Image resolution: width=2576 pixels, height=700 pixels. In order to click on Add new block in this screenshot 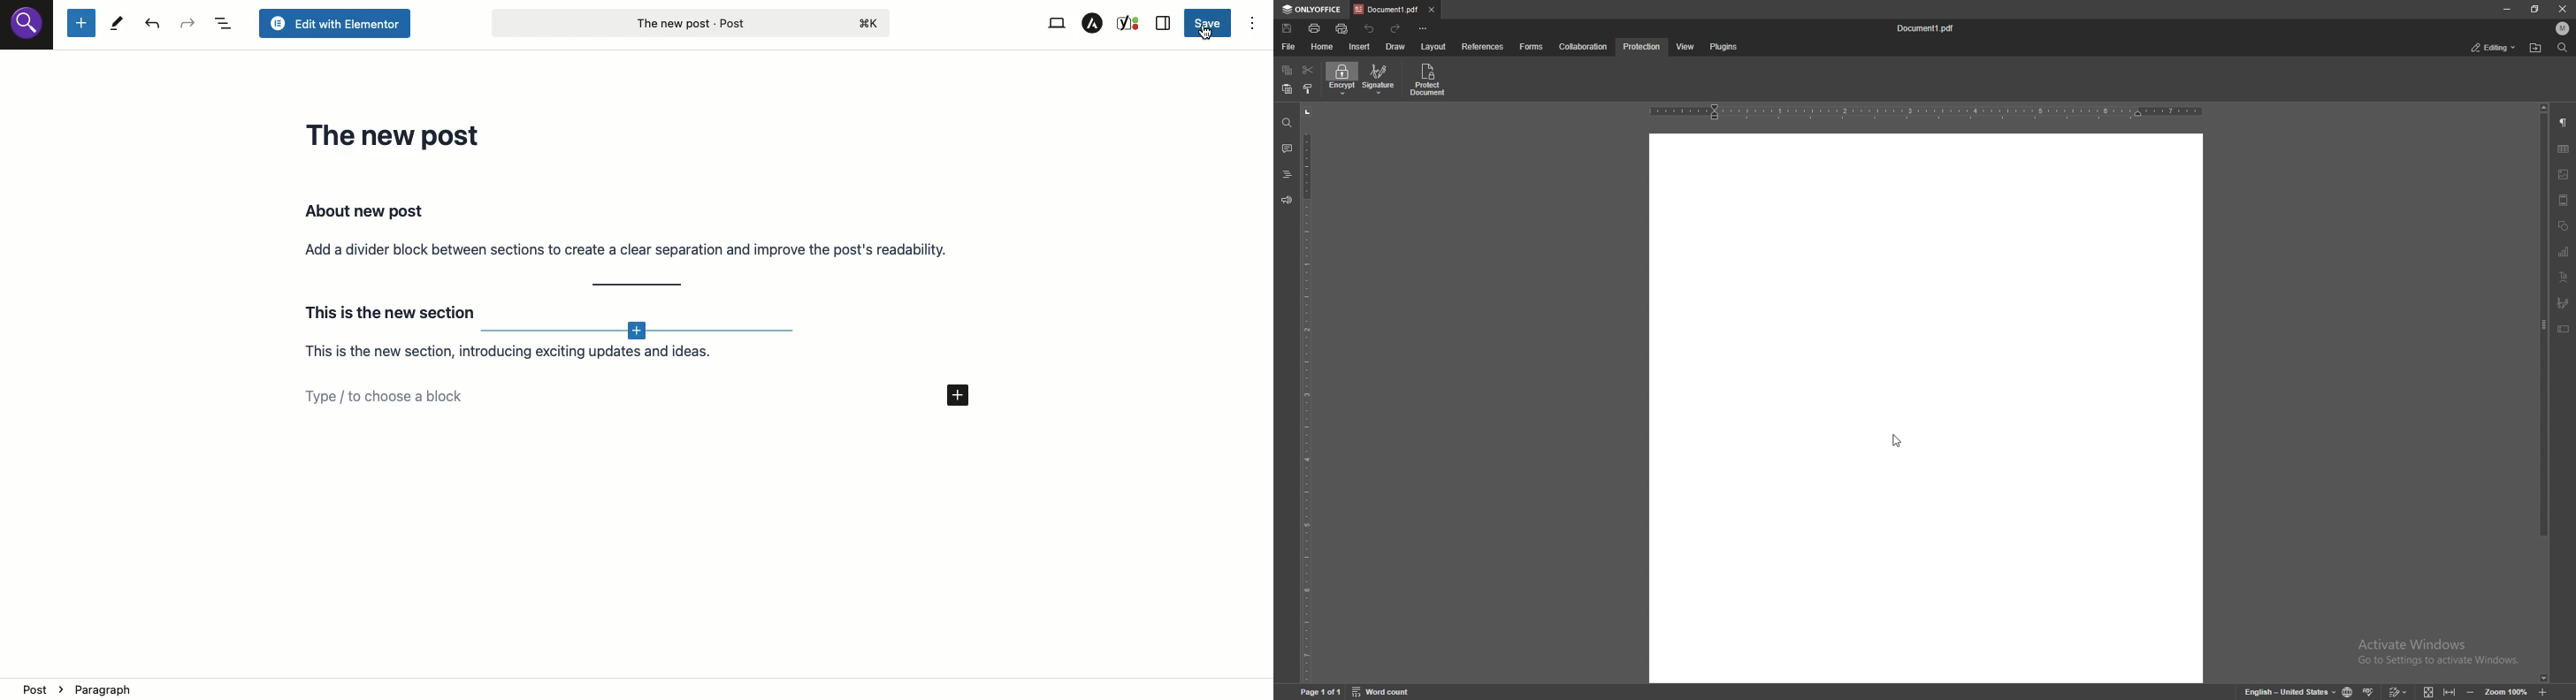, I will do `click(640, 332)`.